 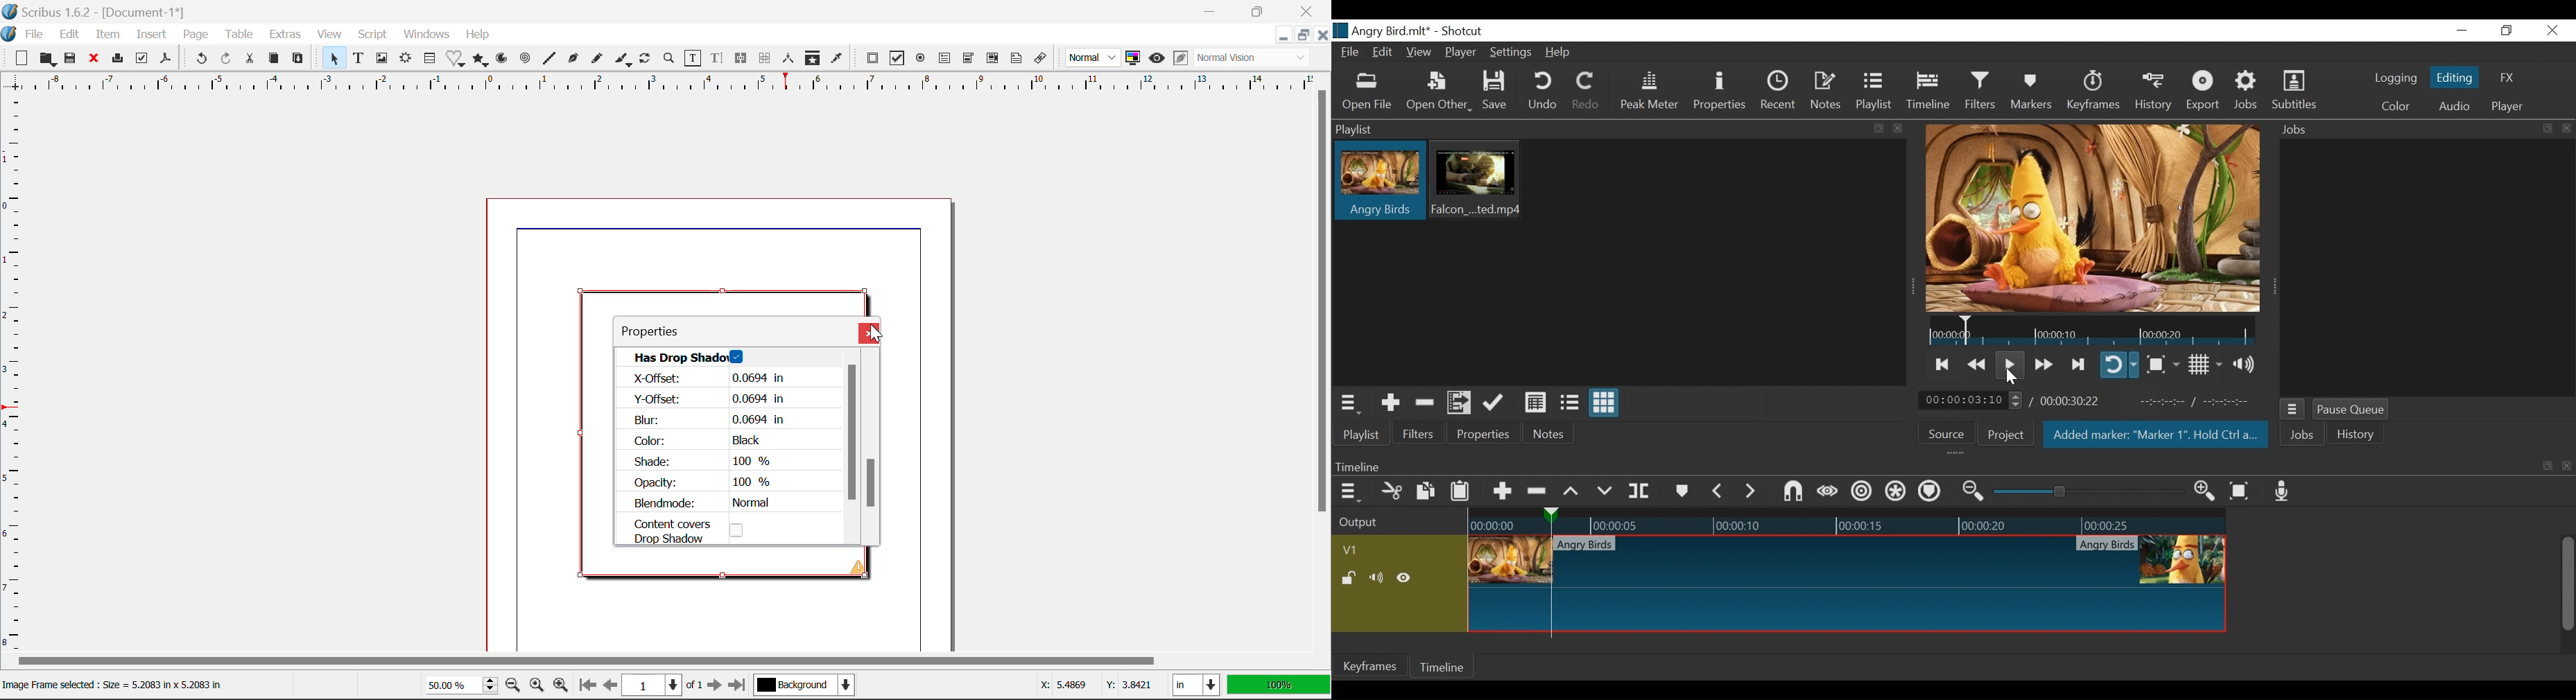 I want to click on Append, so click(x=1503, y=489).